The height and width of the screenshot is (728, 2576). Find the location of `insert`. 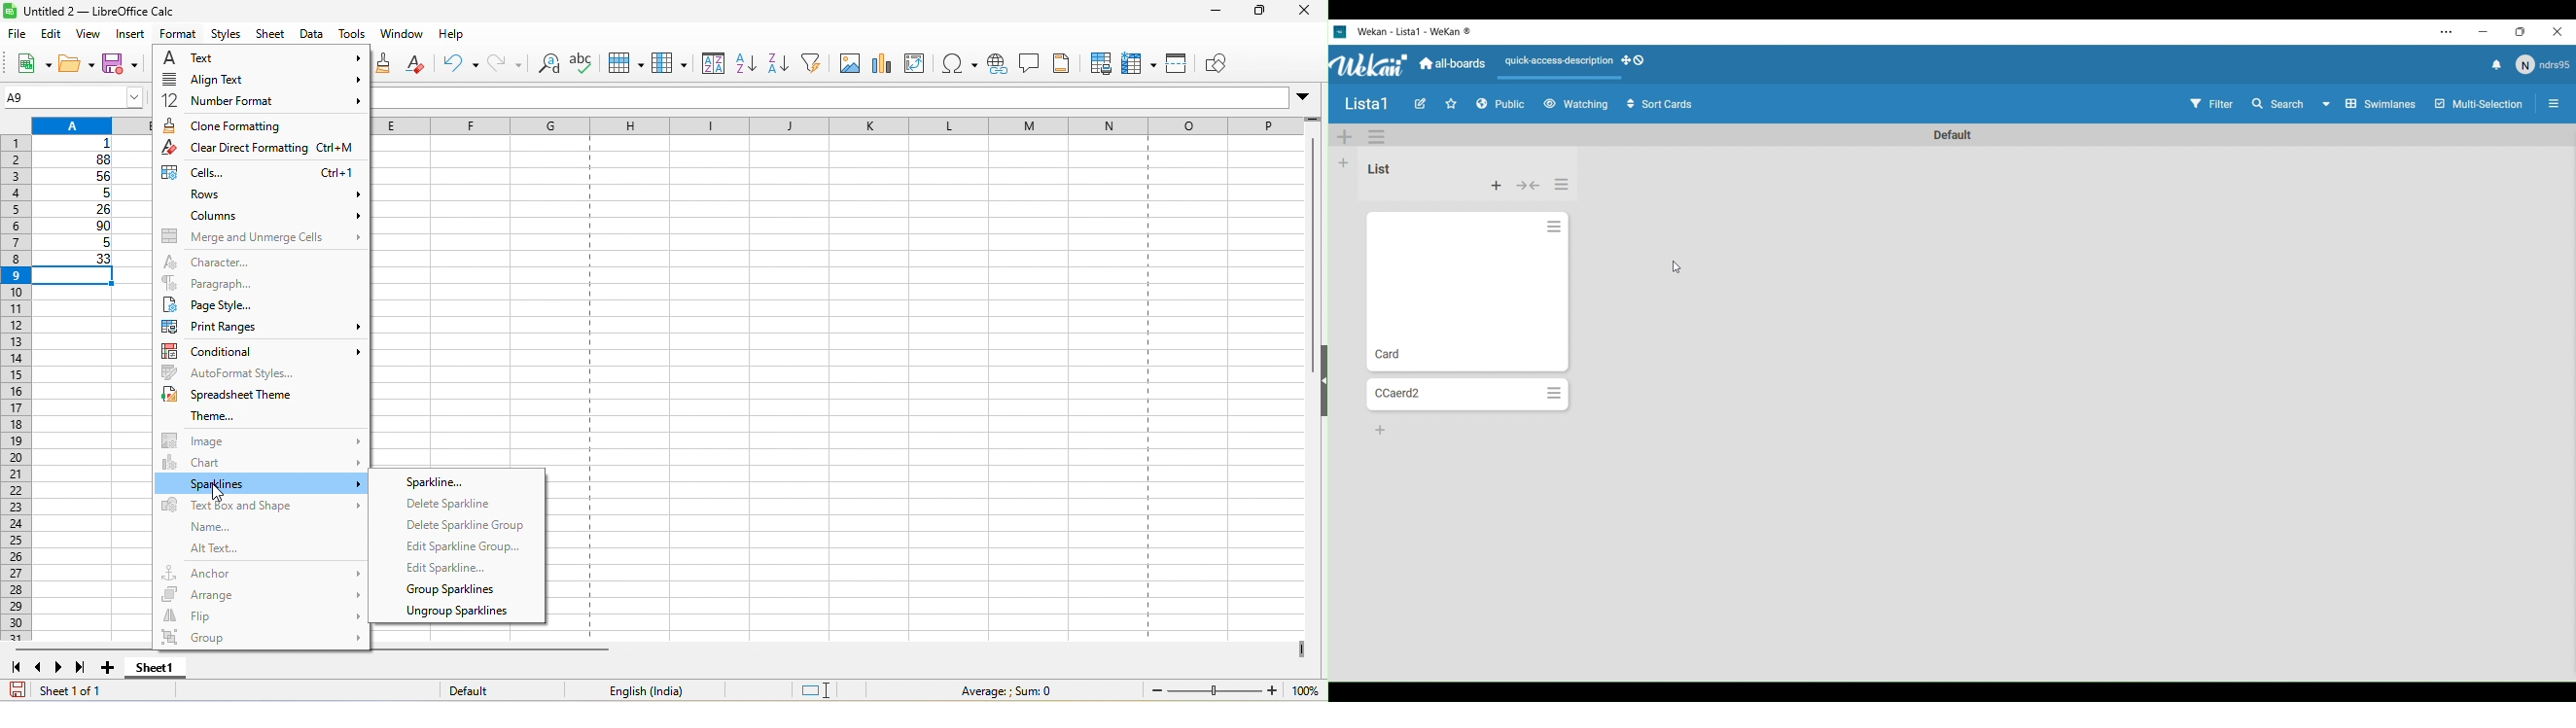

insert is located at coordinates (132, 35).